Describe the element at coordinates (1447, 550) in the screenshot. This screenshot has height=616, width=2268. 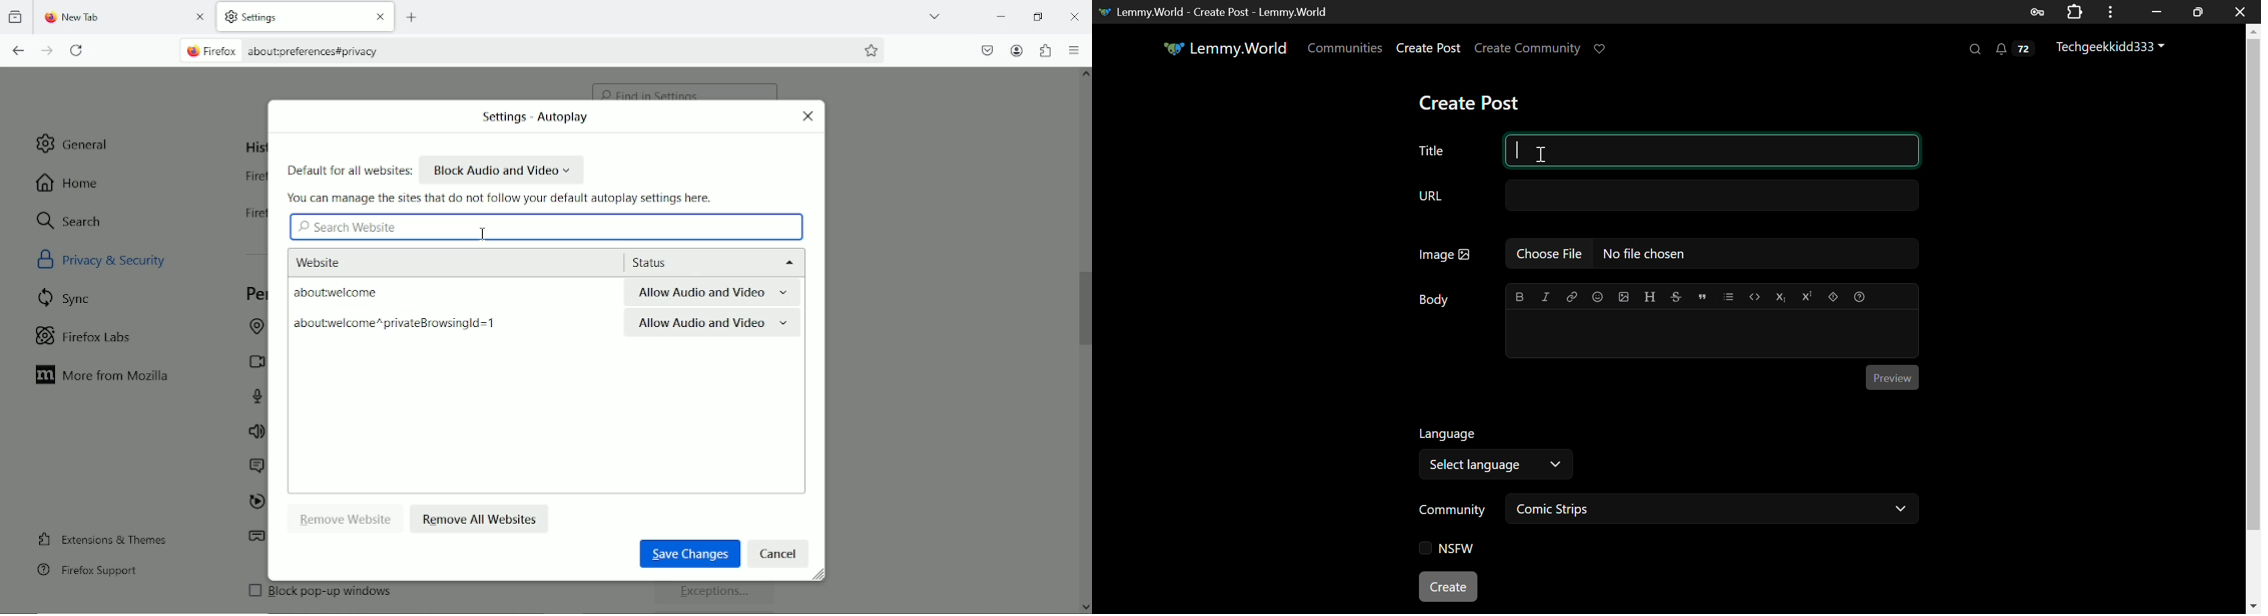
I see `NSFW Checkbox` at that location.